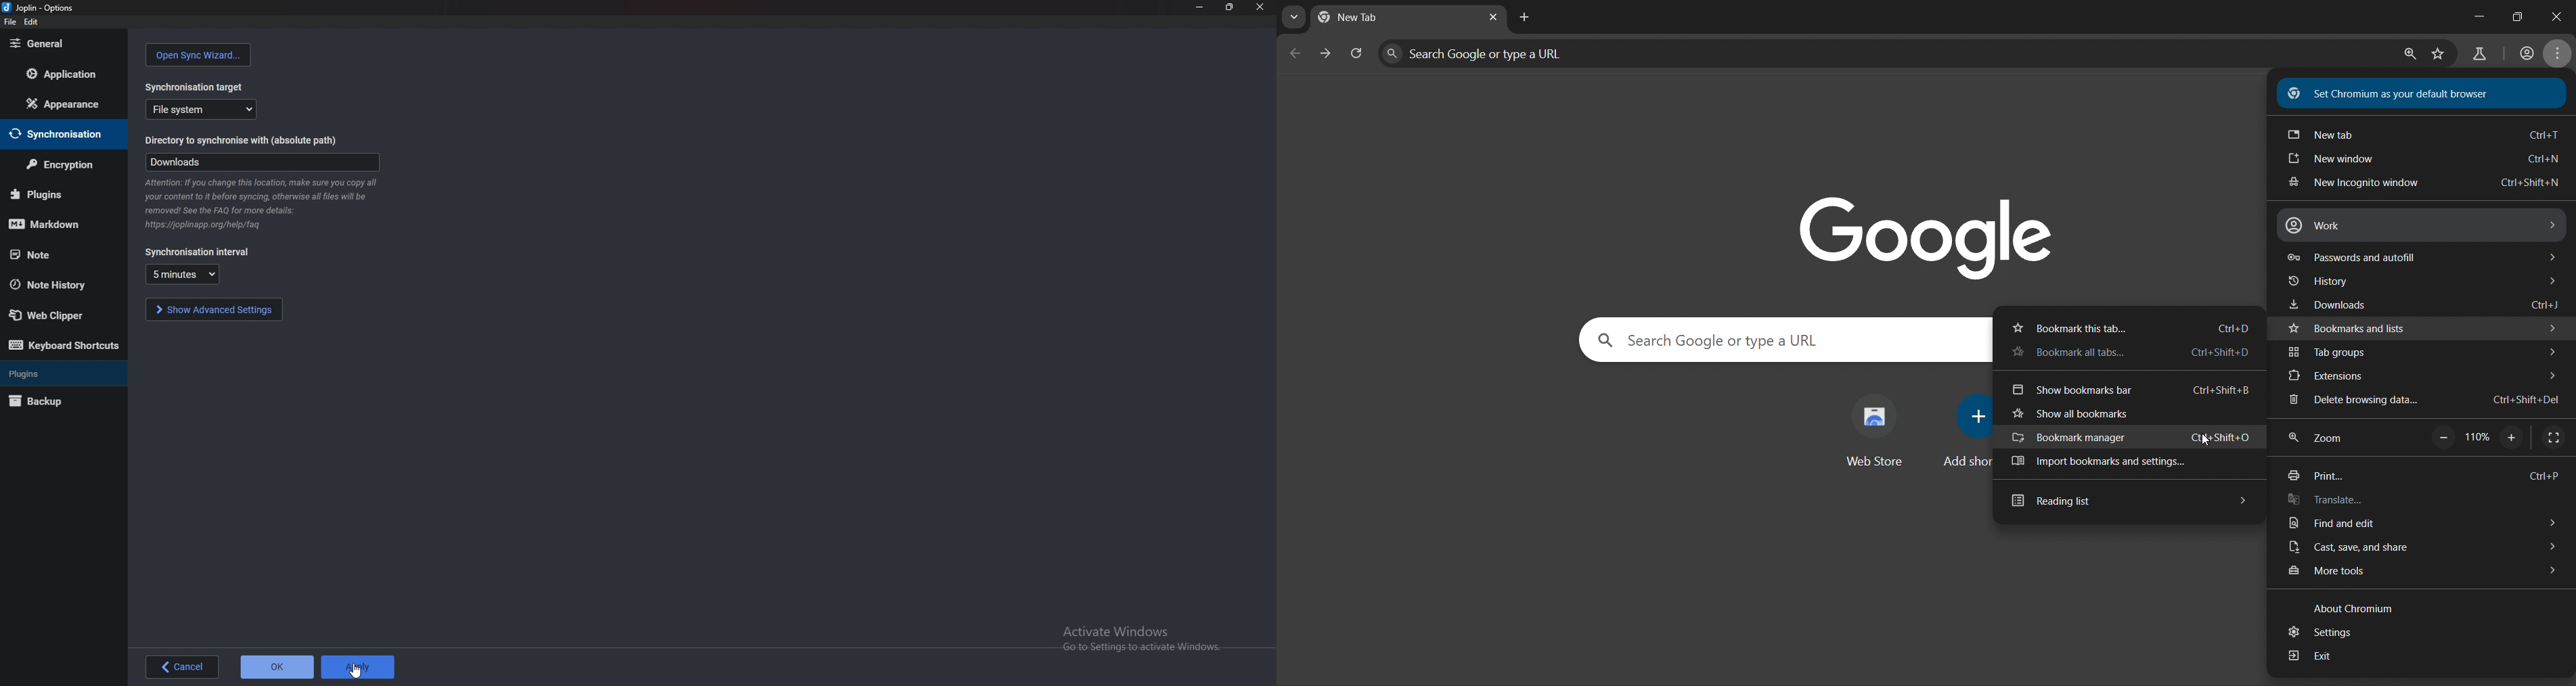 The image size is (2576, 700). Describe the element at coordinates (2560, 55) in the screenshot. I see `menu` at that location.